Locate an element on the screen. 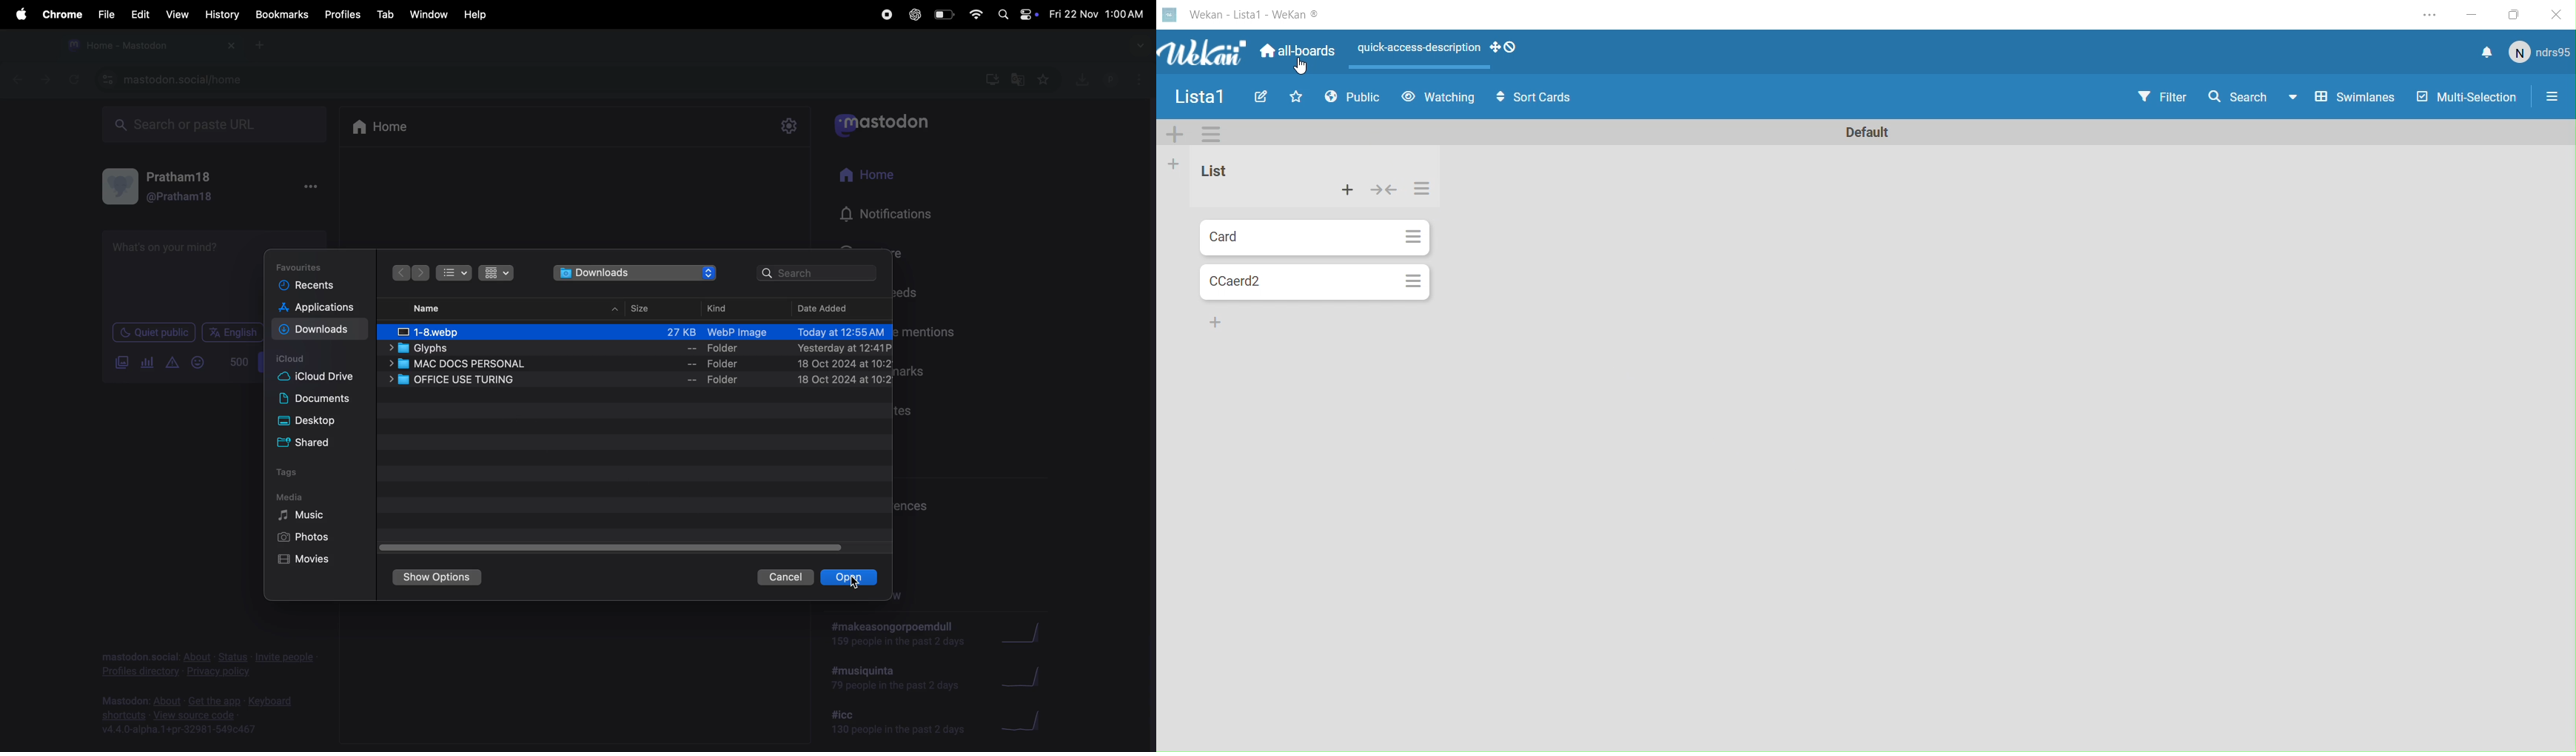 Image resolution: width=2576 pixels, height=756 pixels. WeKan logo is located at coordinates (1206, 52).